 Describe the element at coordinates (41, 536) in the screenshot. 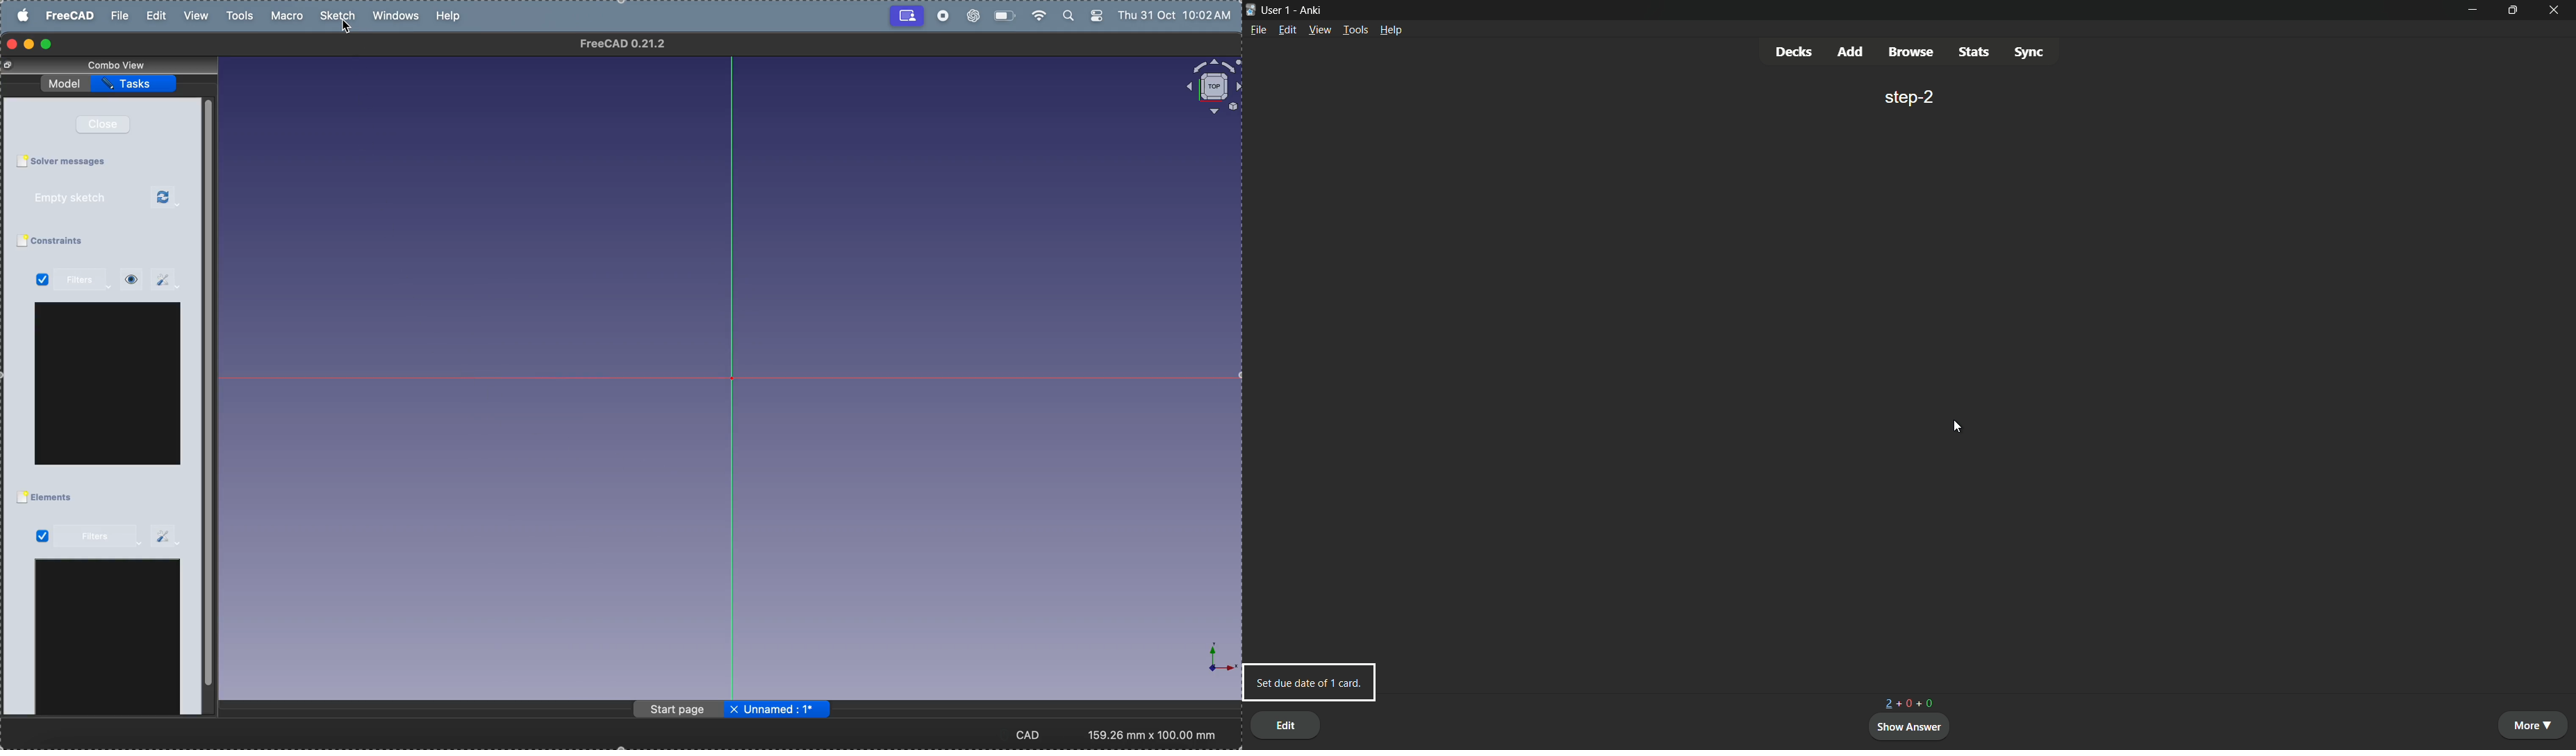

I see `Checked Checkbox` at that location.